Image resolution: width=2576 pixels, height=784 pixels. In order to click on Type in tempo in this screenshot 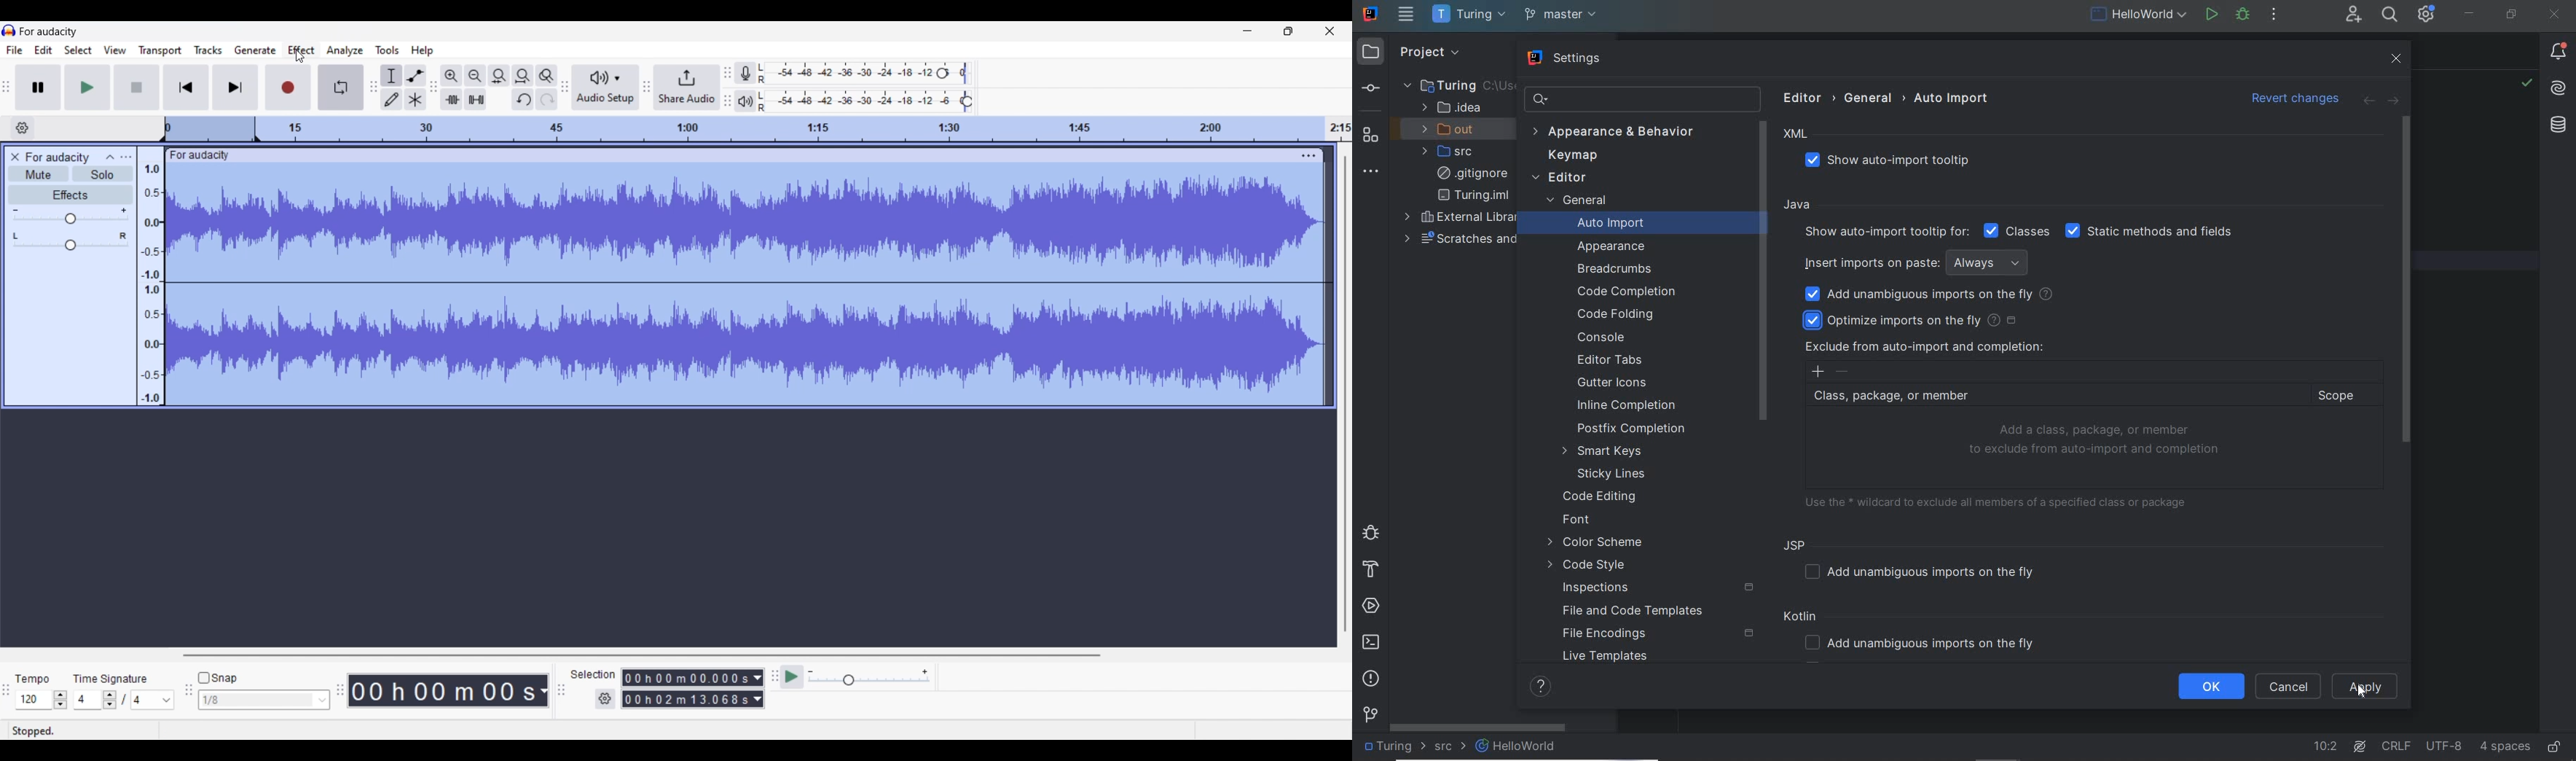, I will do `click(33, 700)`.